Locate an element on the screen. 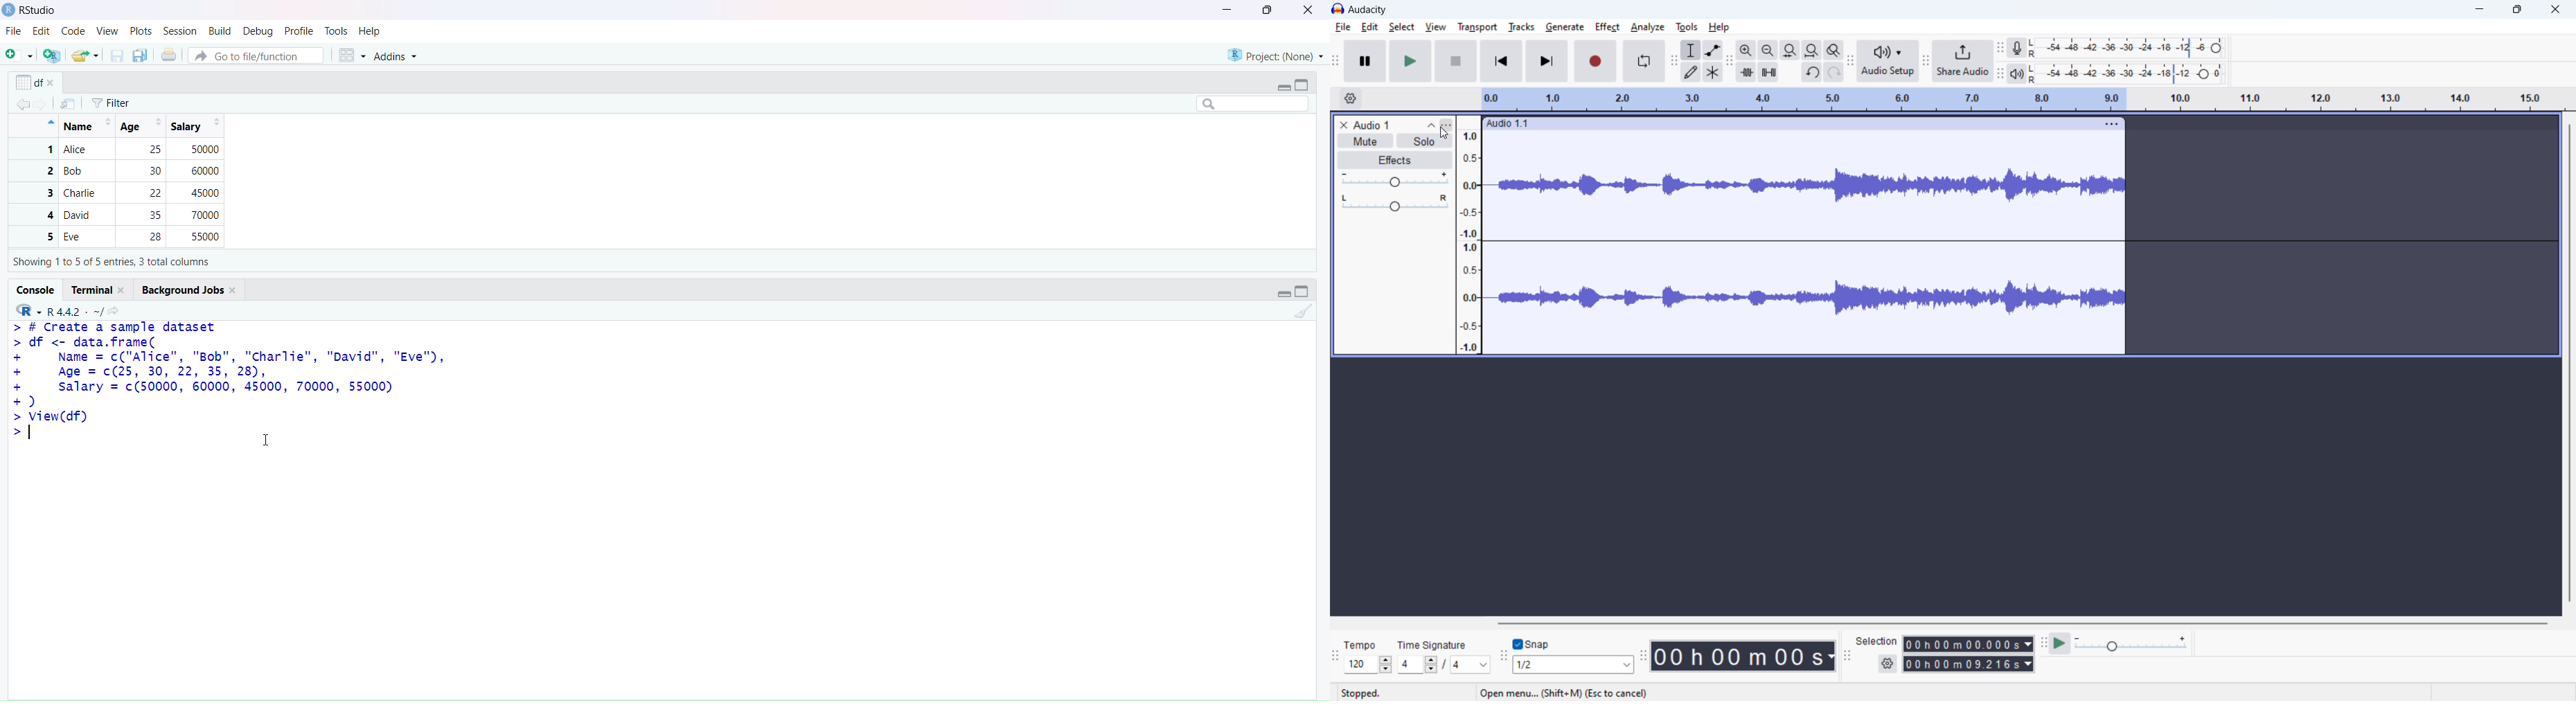  file is located at coordinates (1342, 27).